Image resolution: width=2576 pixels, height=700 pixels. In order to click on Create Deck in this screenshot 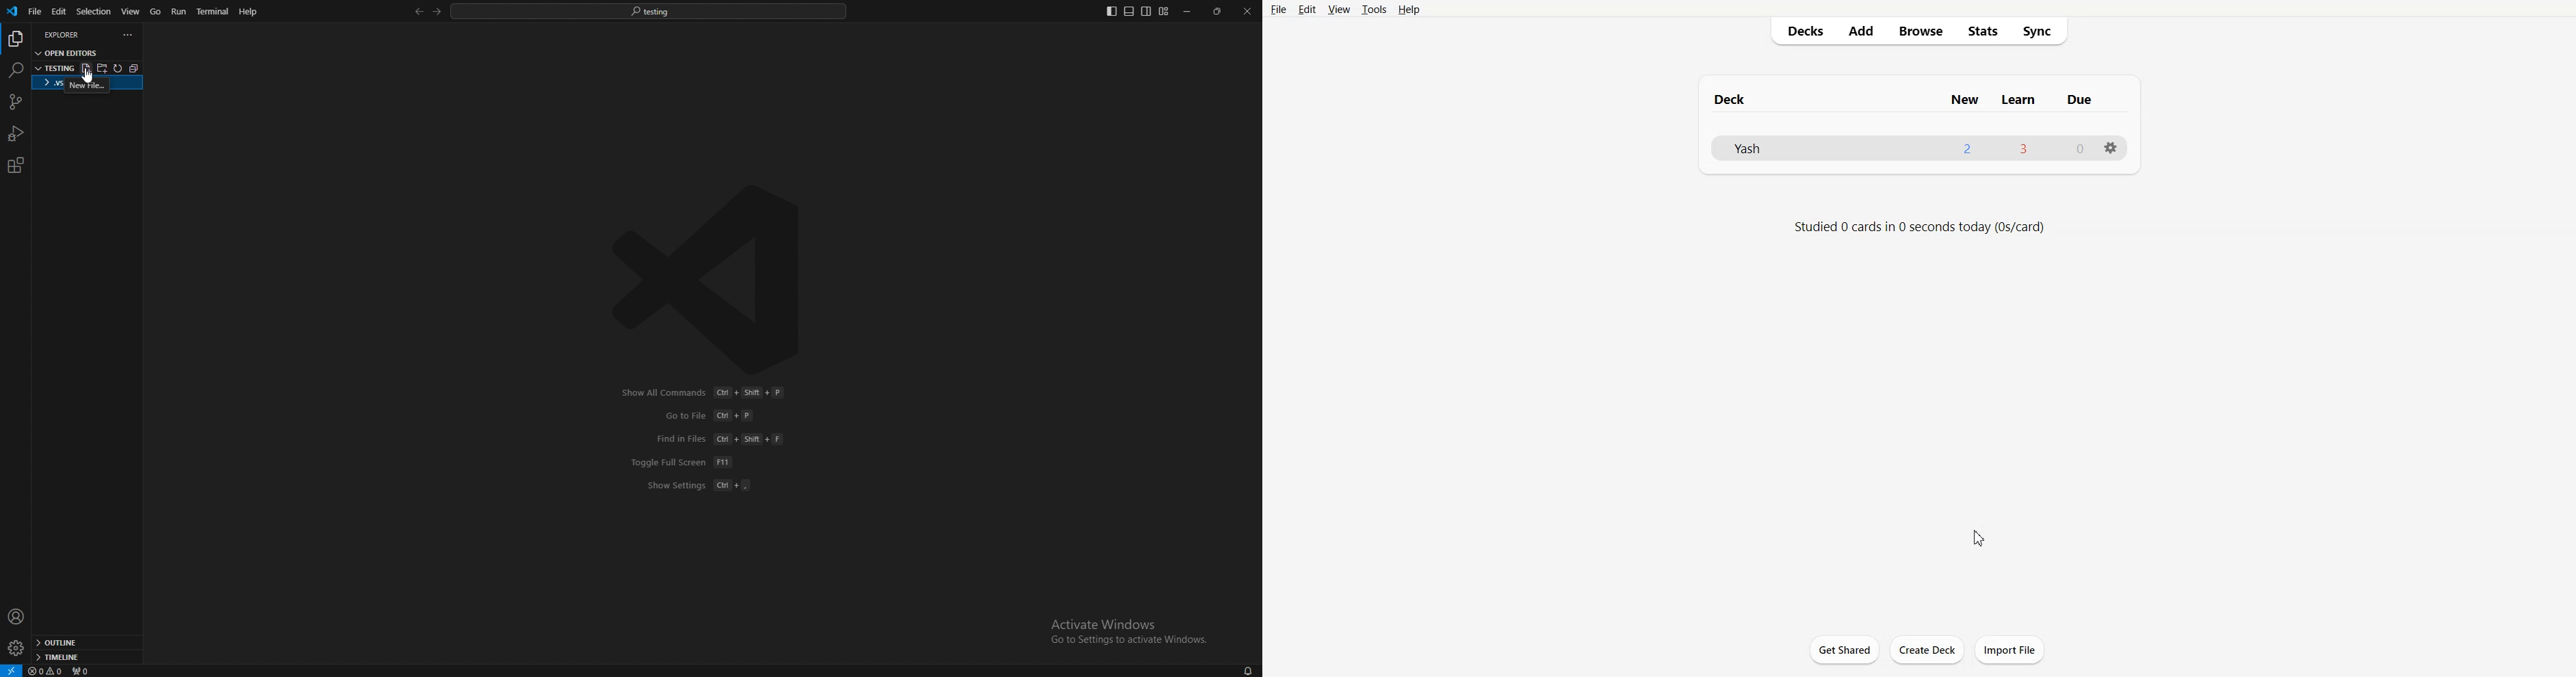, I will do `click(1927, 650)`.